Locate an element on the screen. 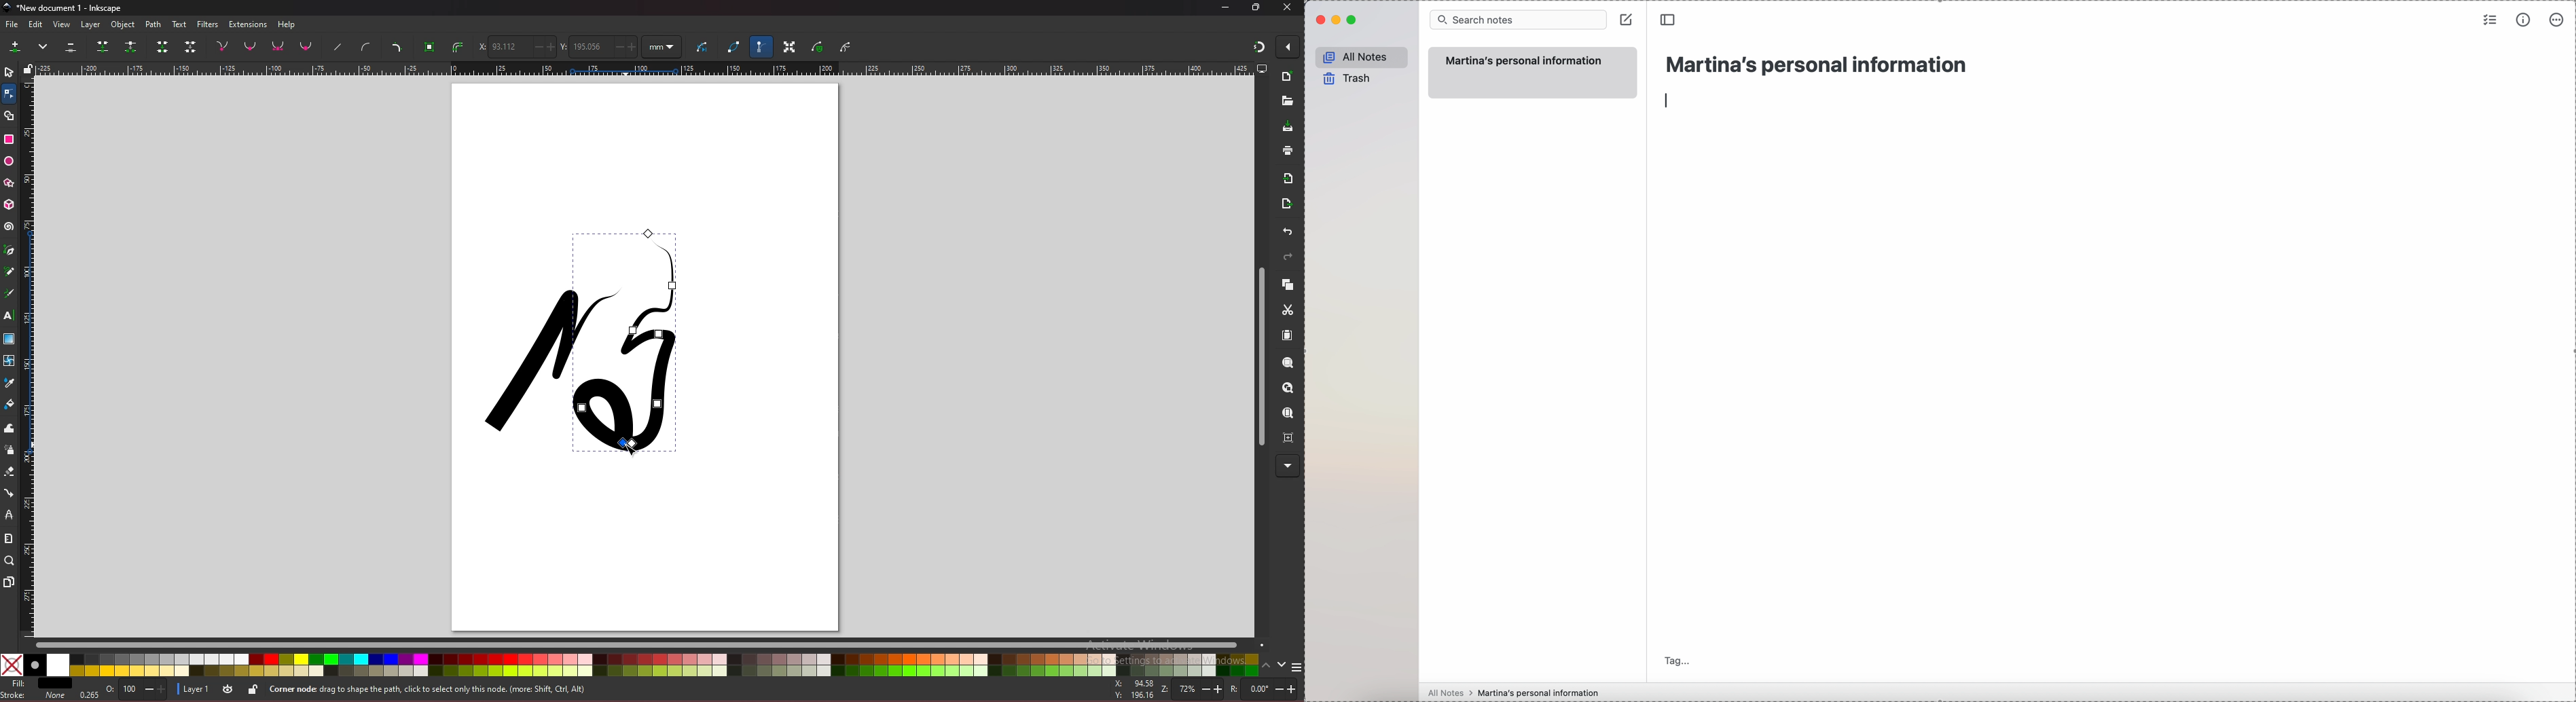 This screenshot has width=2576, height=728. stroke is located at coordinates (34, 697).